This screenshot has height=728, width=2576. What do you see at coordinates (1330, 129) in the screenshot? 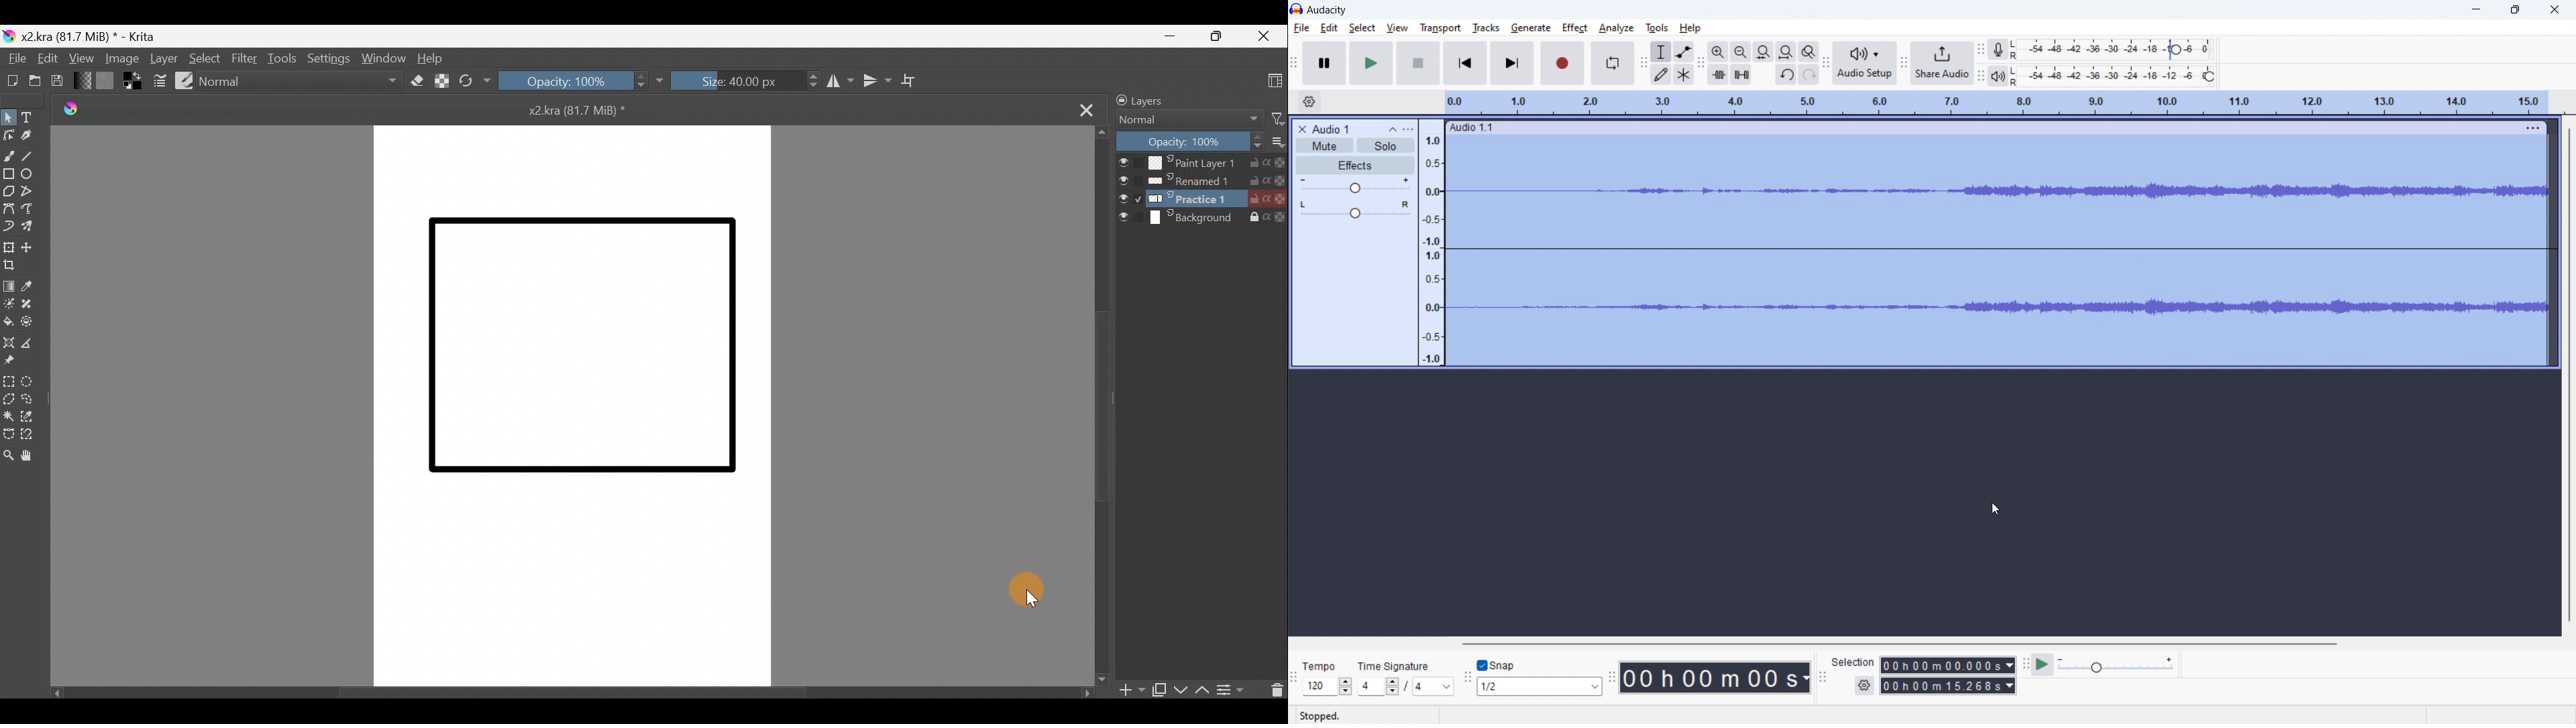
I see `title` at bounding box center [1330, 129].